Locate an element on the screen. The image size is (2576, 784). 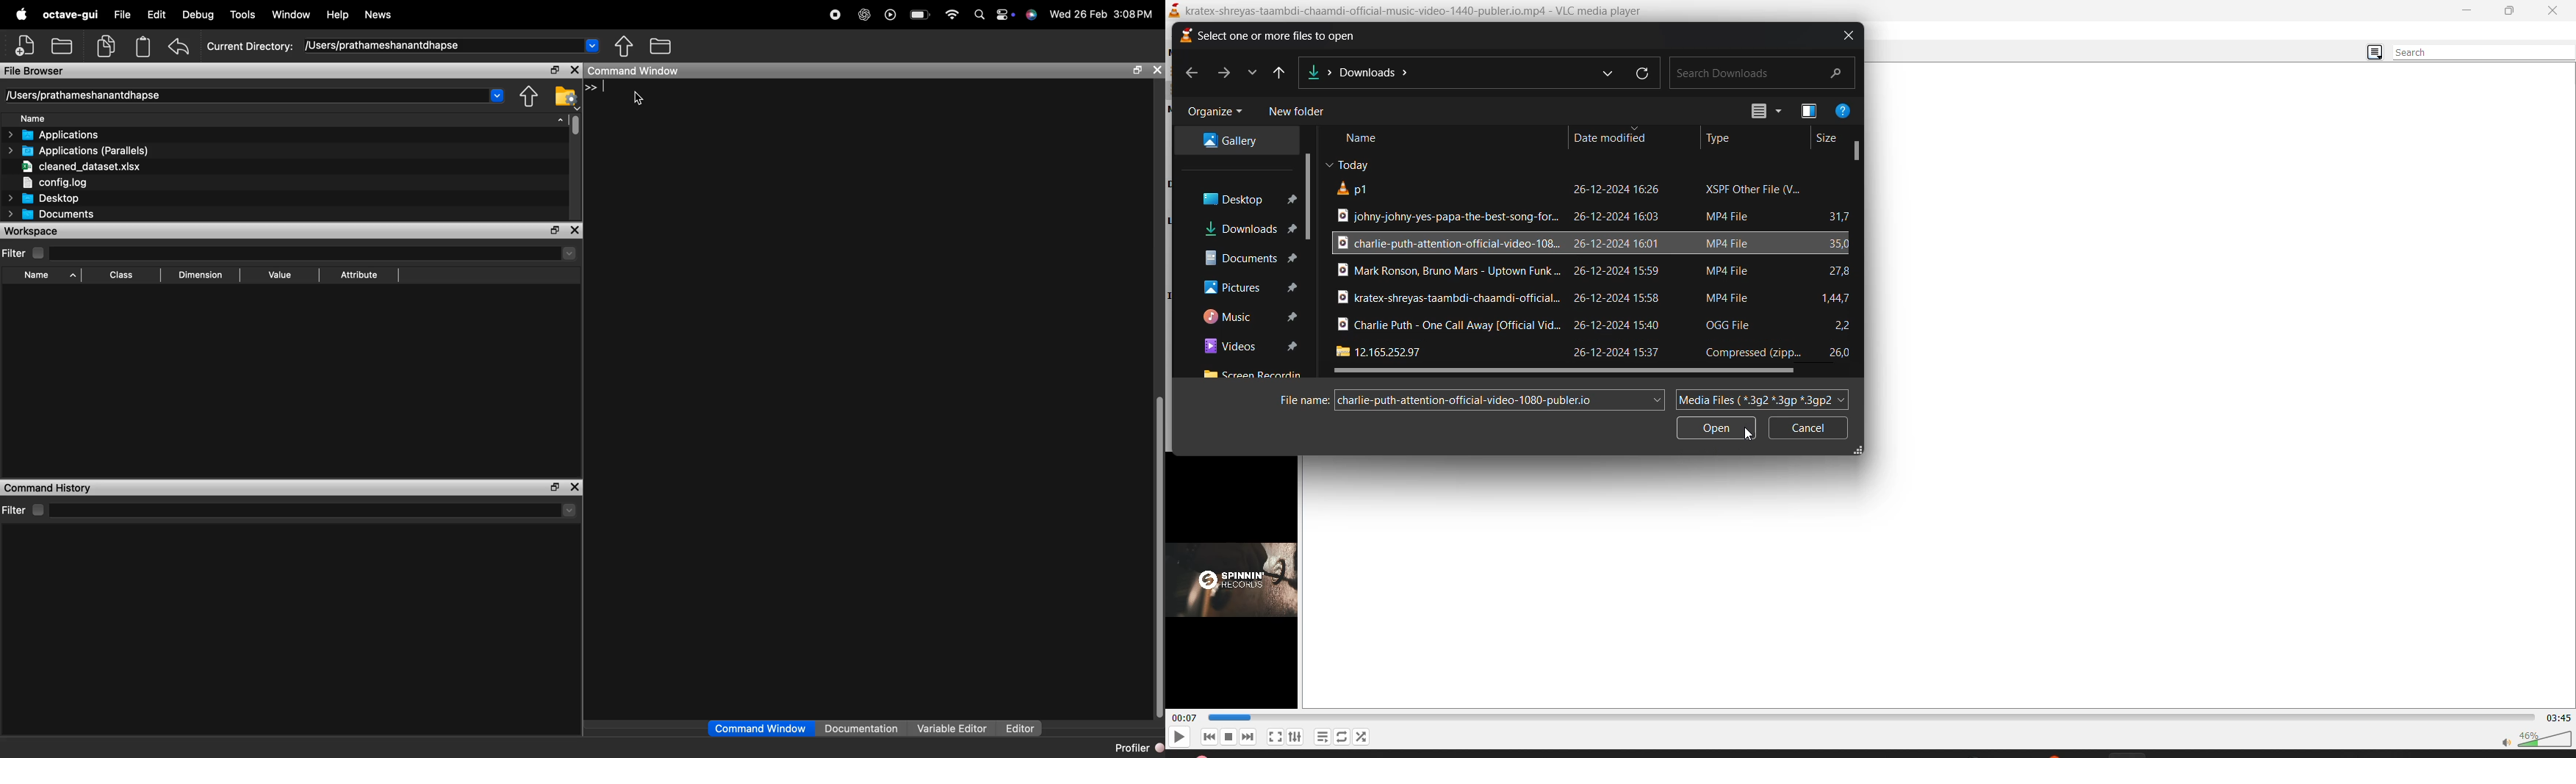
26 Feb is located at coordinates (1091, 13).